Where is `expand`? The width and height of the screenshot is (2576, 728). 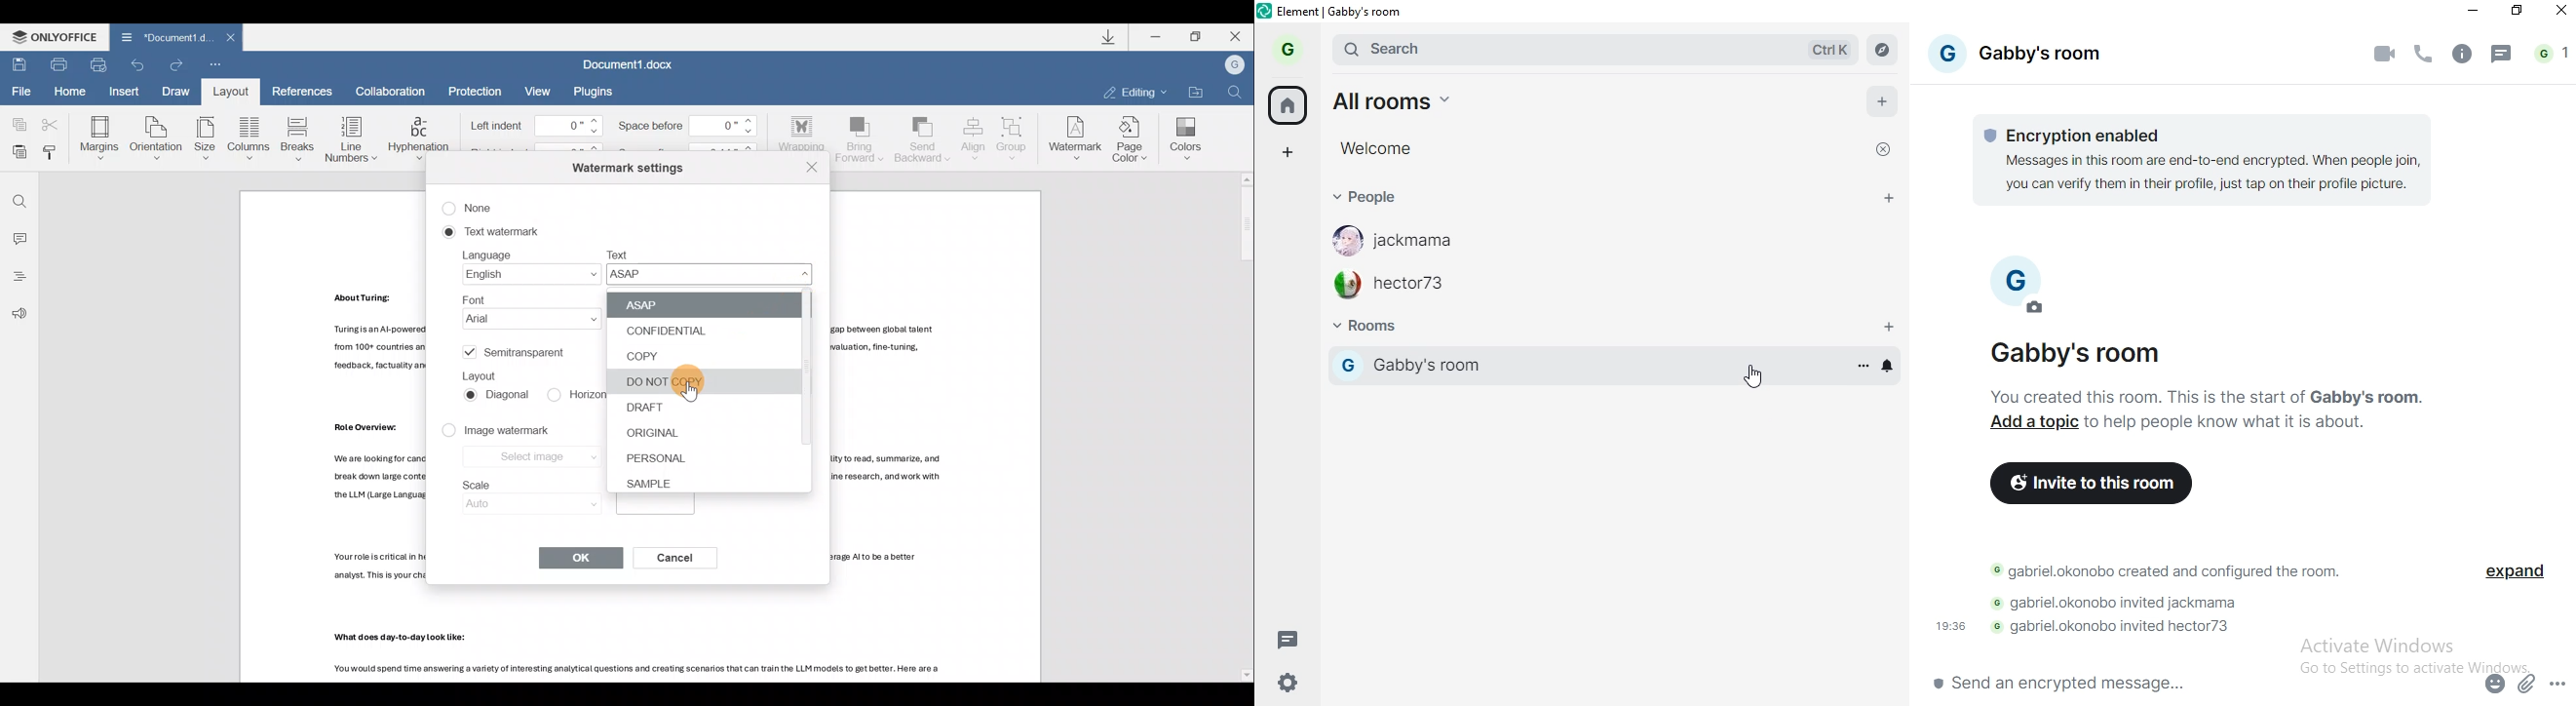 expand is located at coordinates (2523, 576).